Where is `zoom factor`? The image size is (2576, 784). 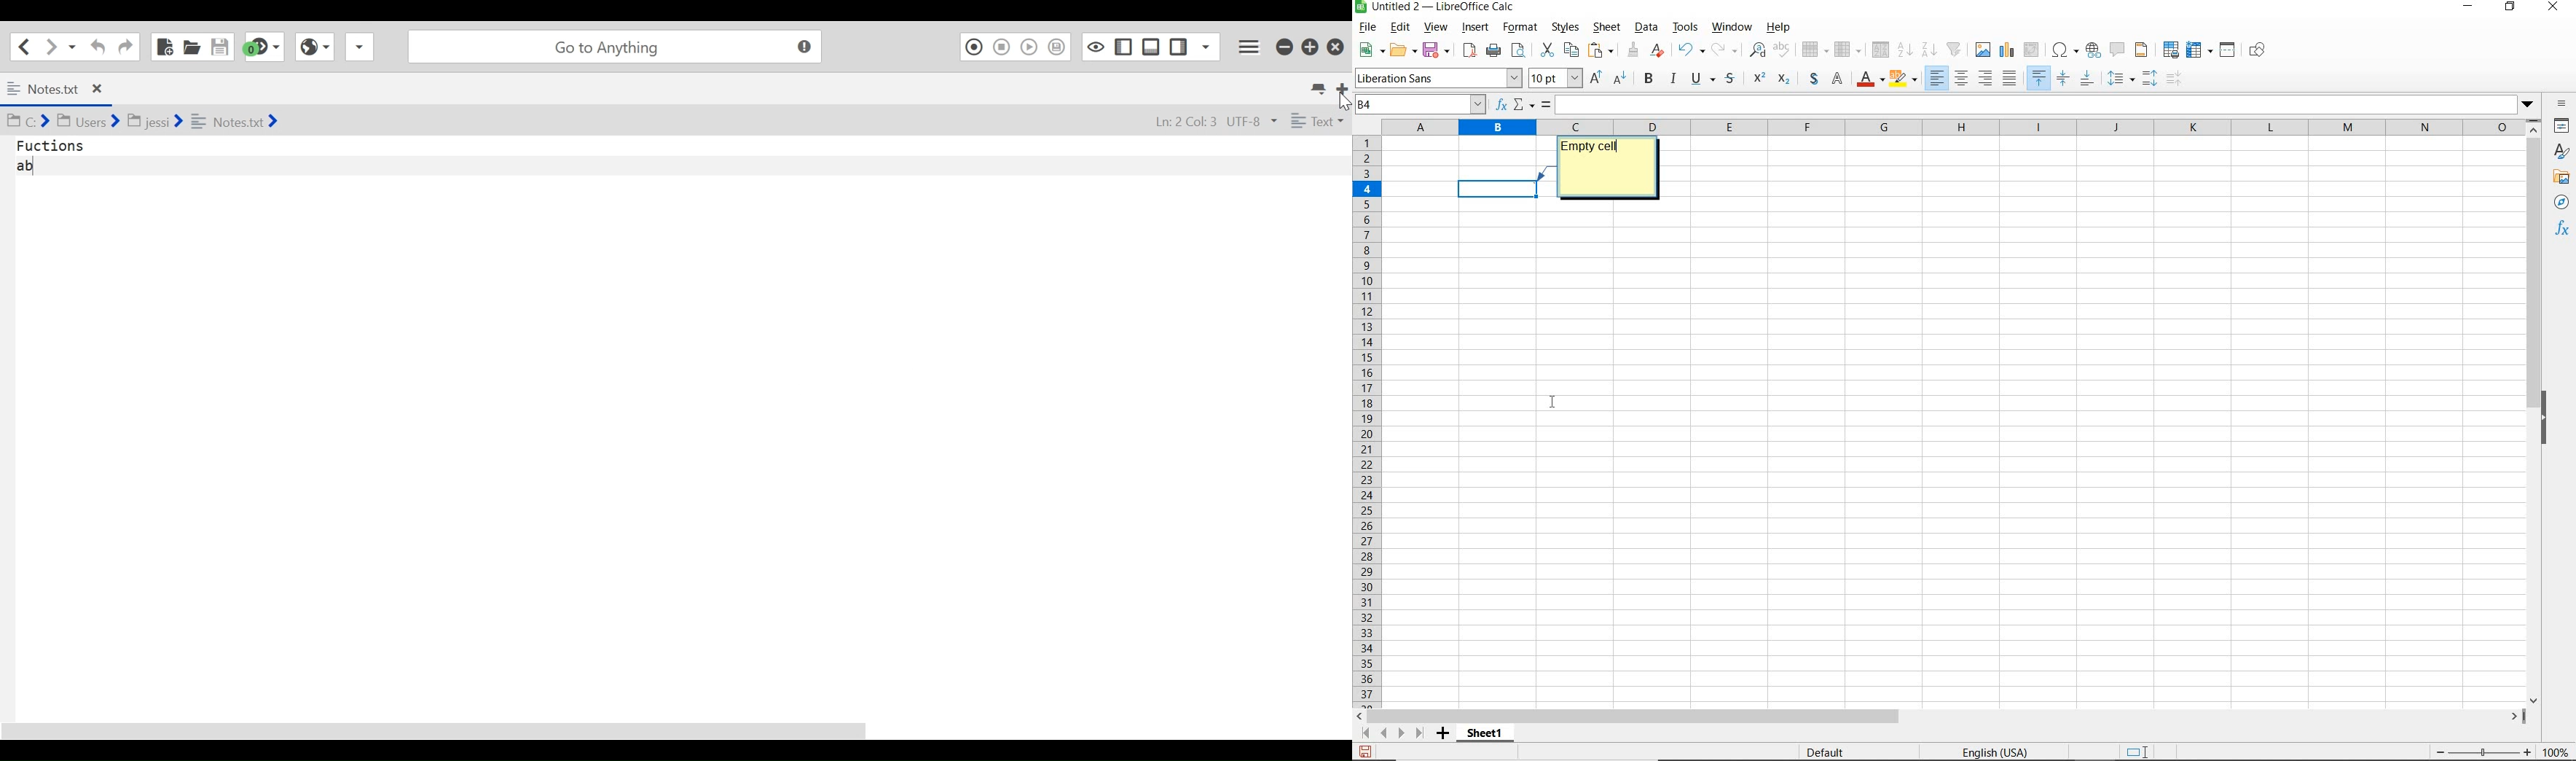
zoom factor is located at coordinates (2556, 754).